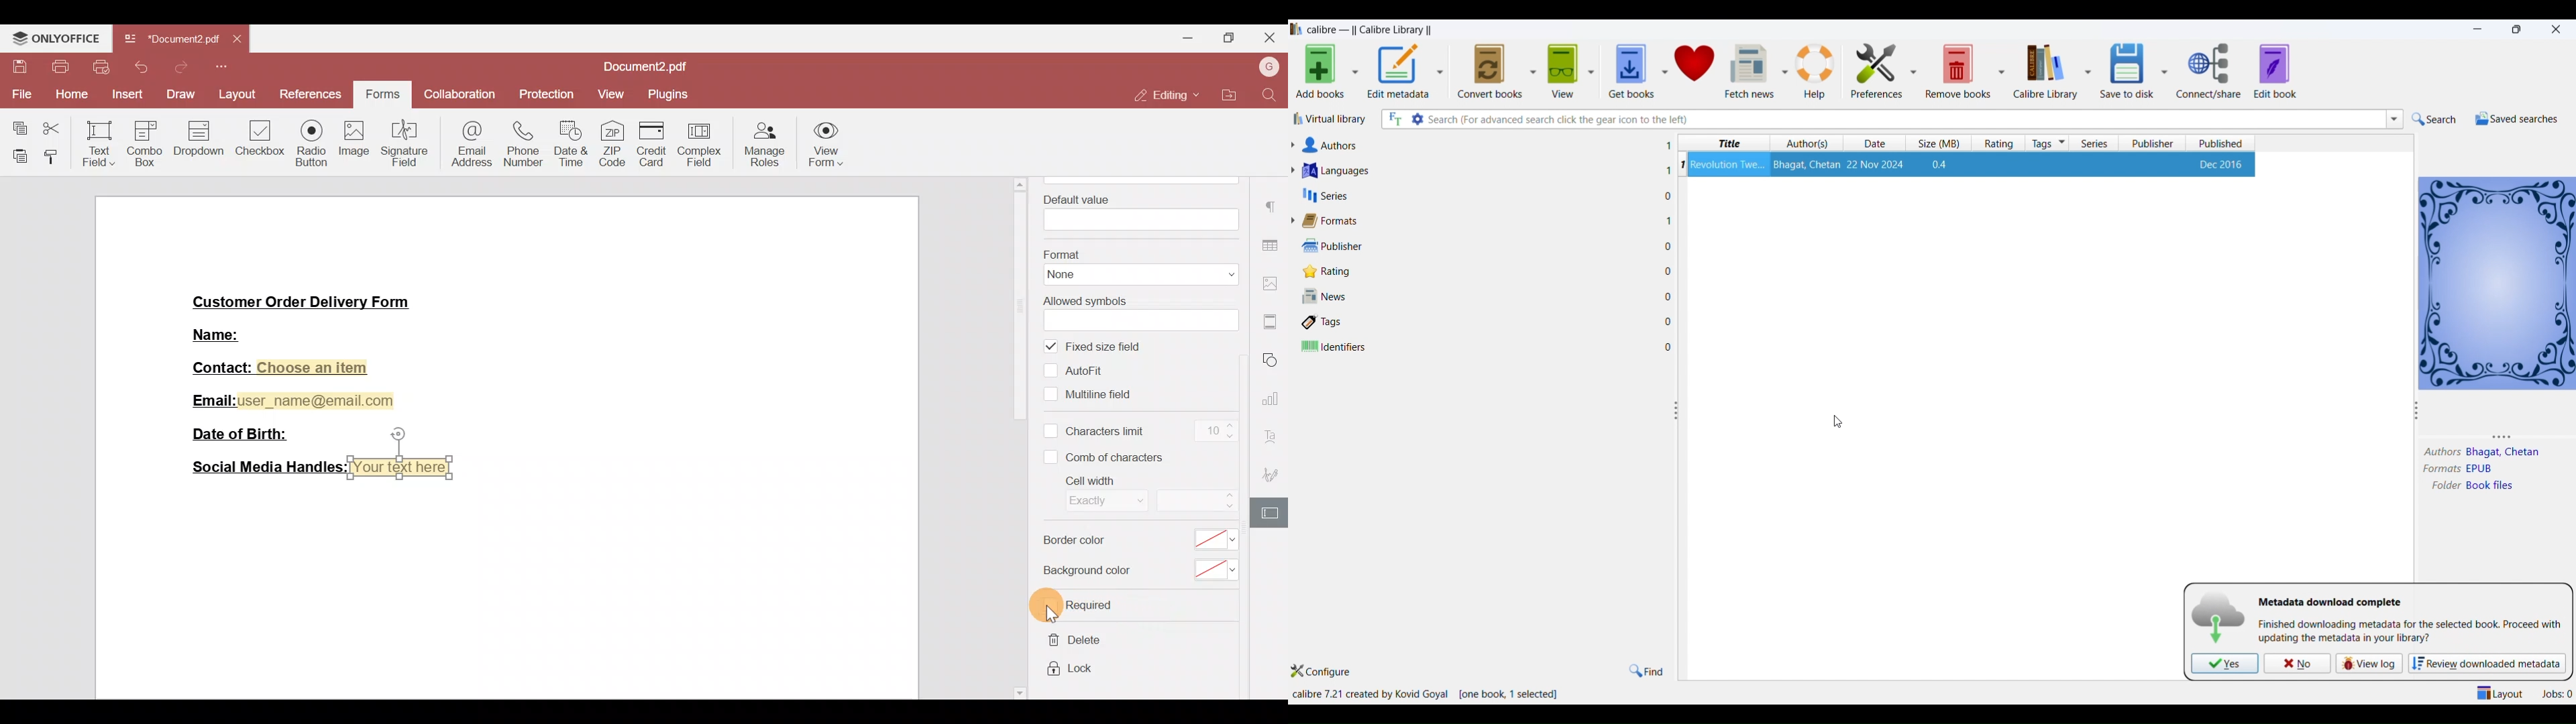 Image resolution: width=2576 pixels, height=728 pixels. What do you see at coordinates (1275, 474) in the screenshot?
I see `Signature settings` at bounding box center [1275, 474].